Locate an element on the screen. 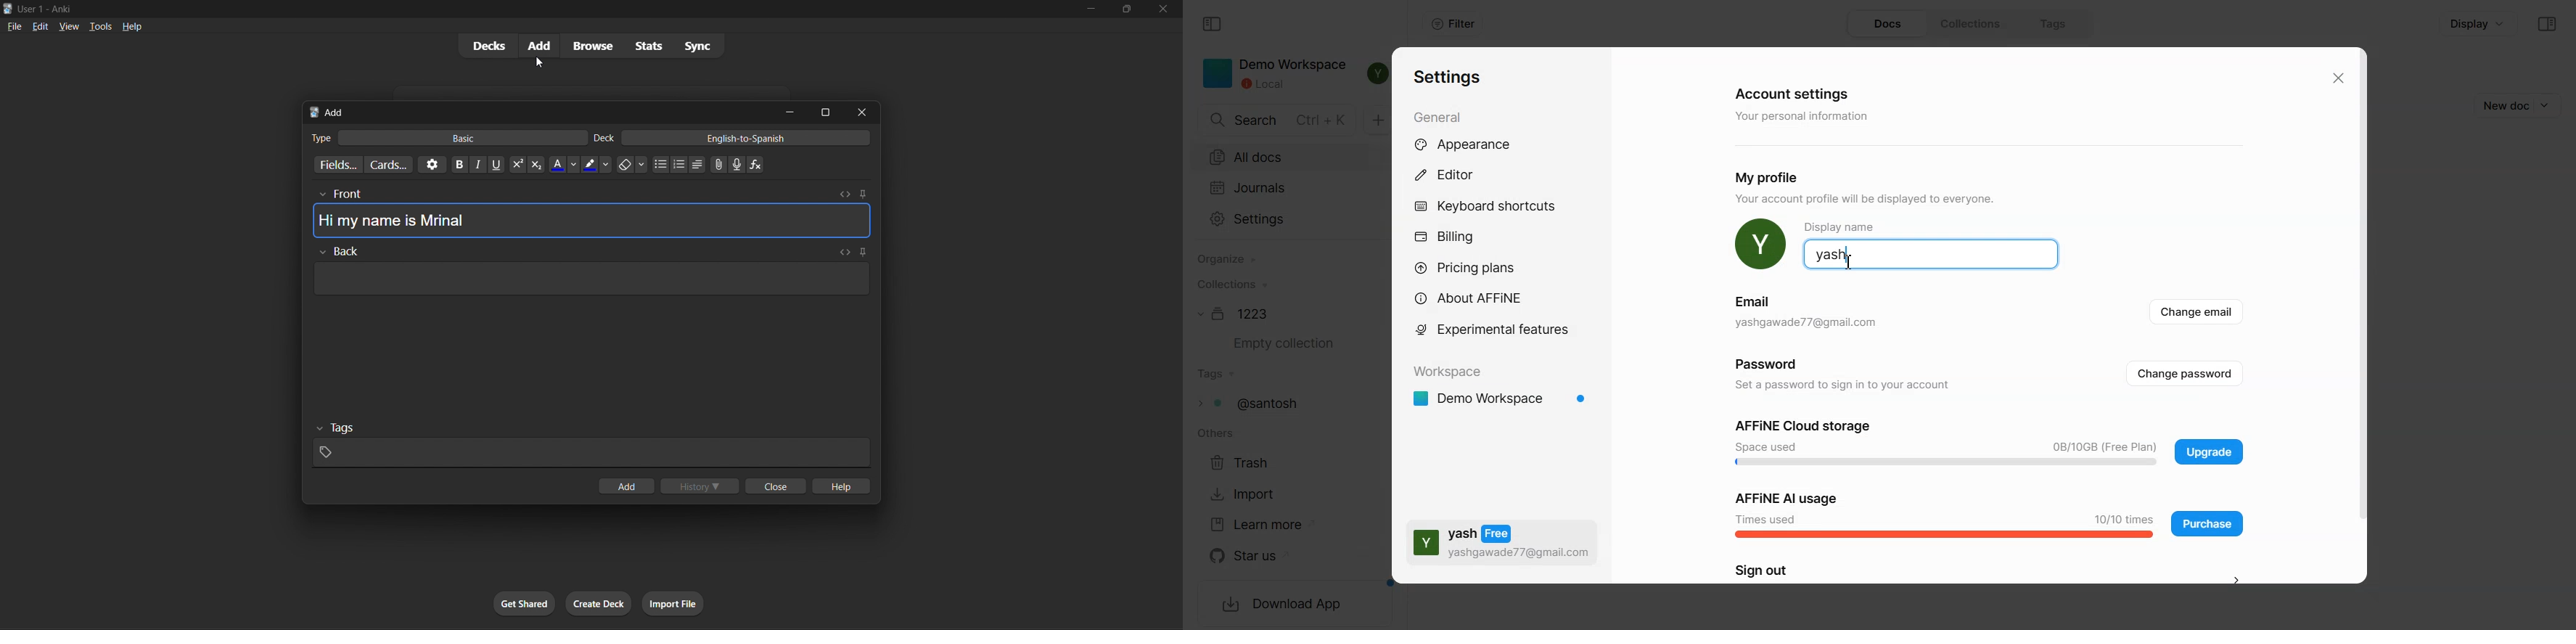 This screenshot has width=2576, height=644. card front english text box  is located at coordinates (590, 213).